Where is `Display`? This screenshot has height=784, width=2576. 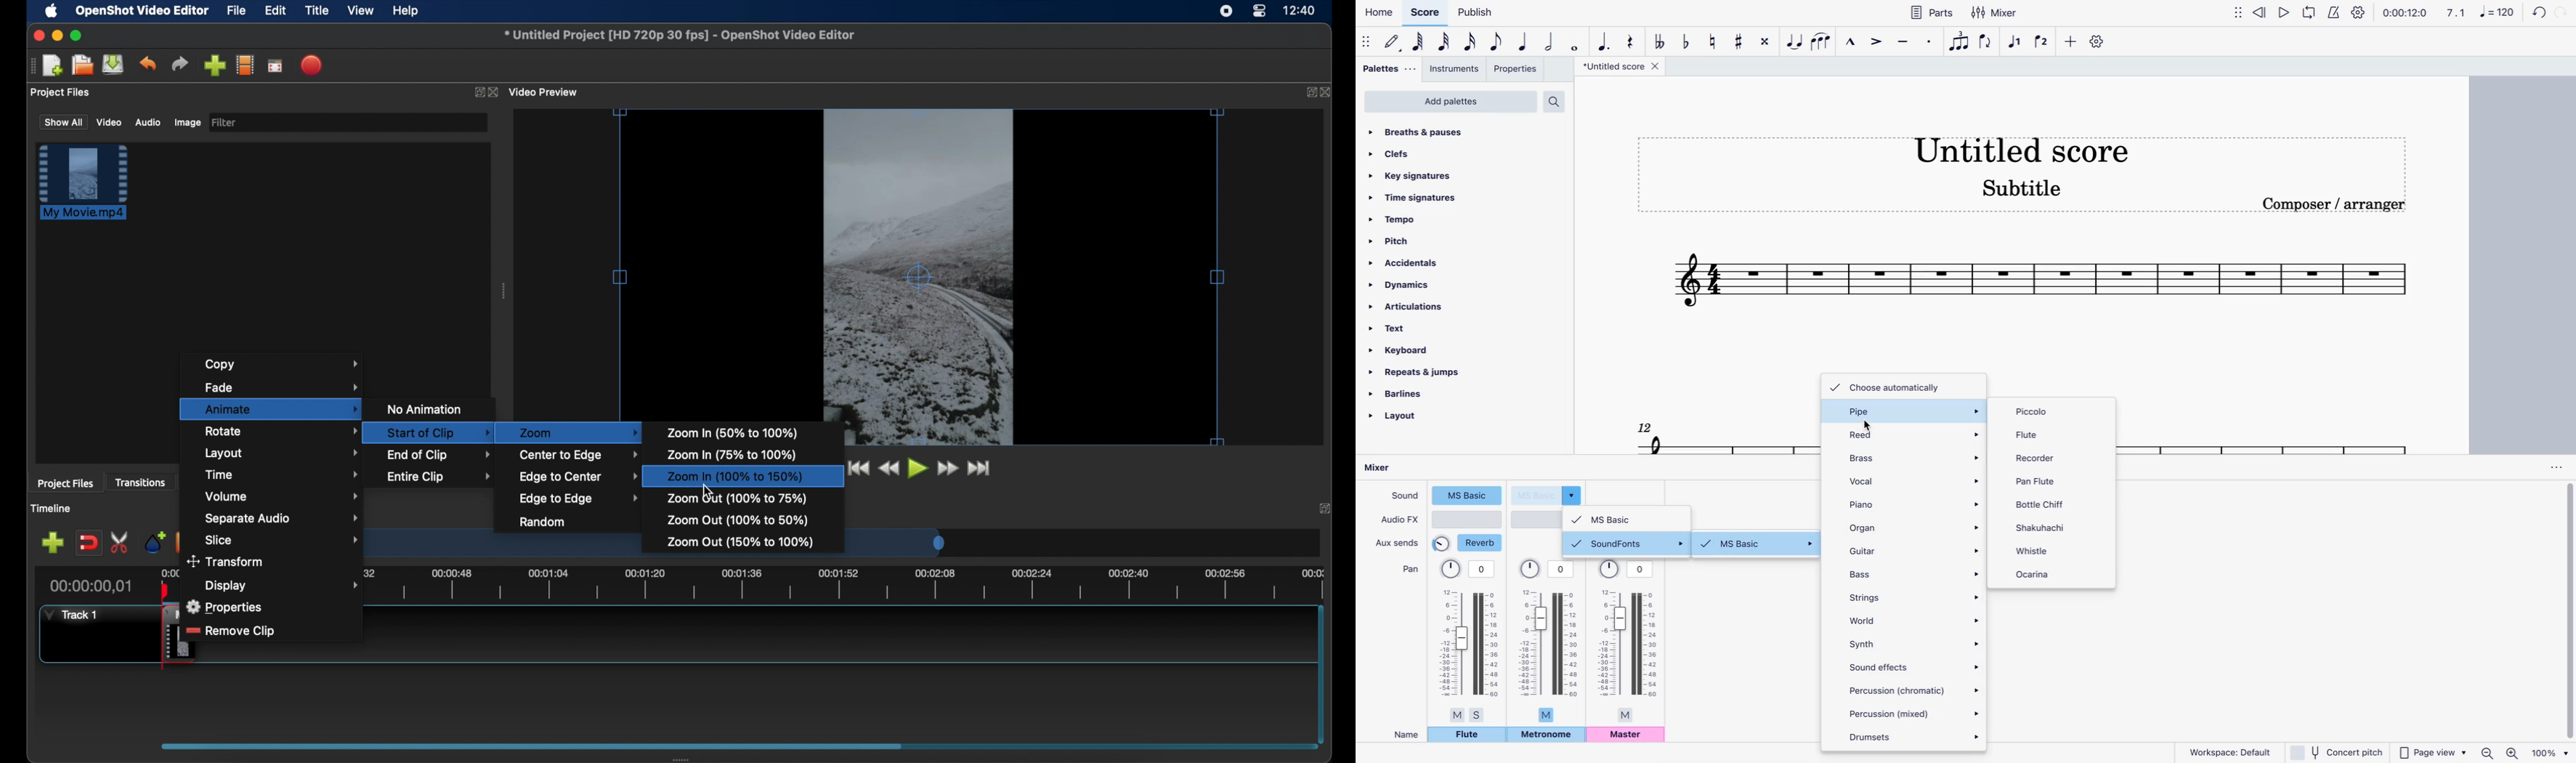
Display is located at coordinates (227, 585).